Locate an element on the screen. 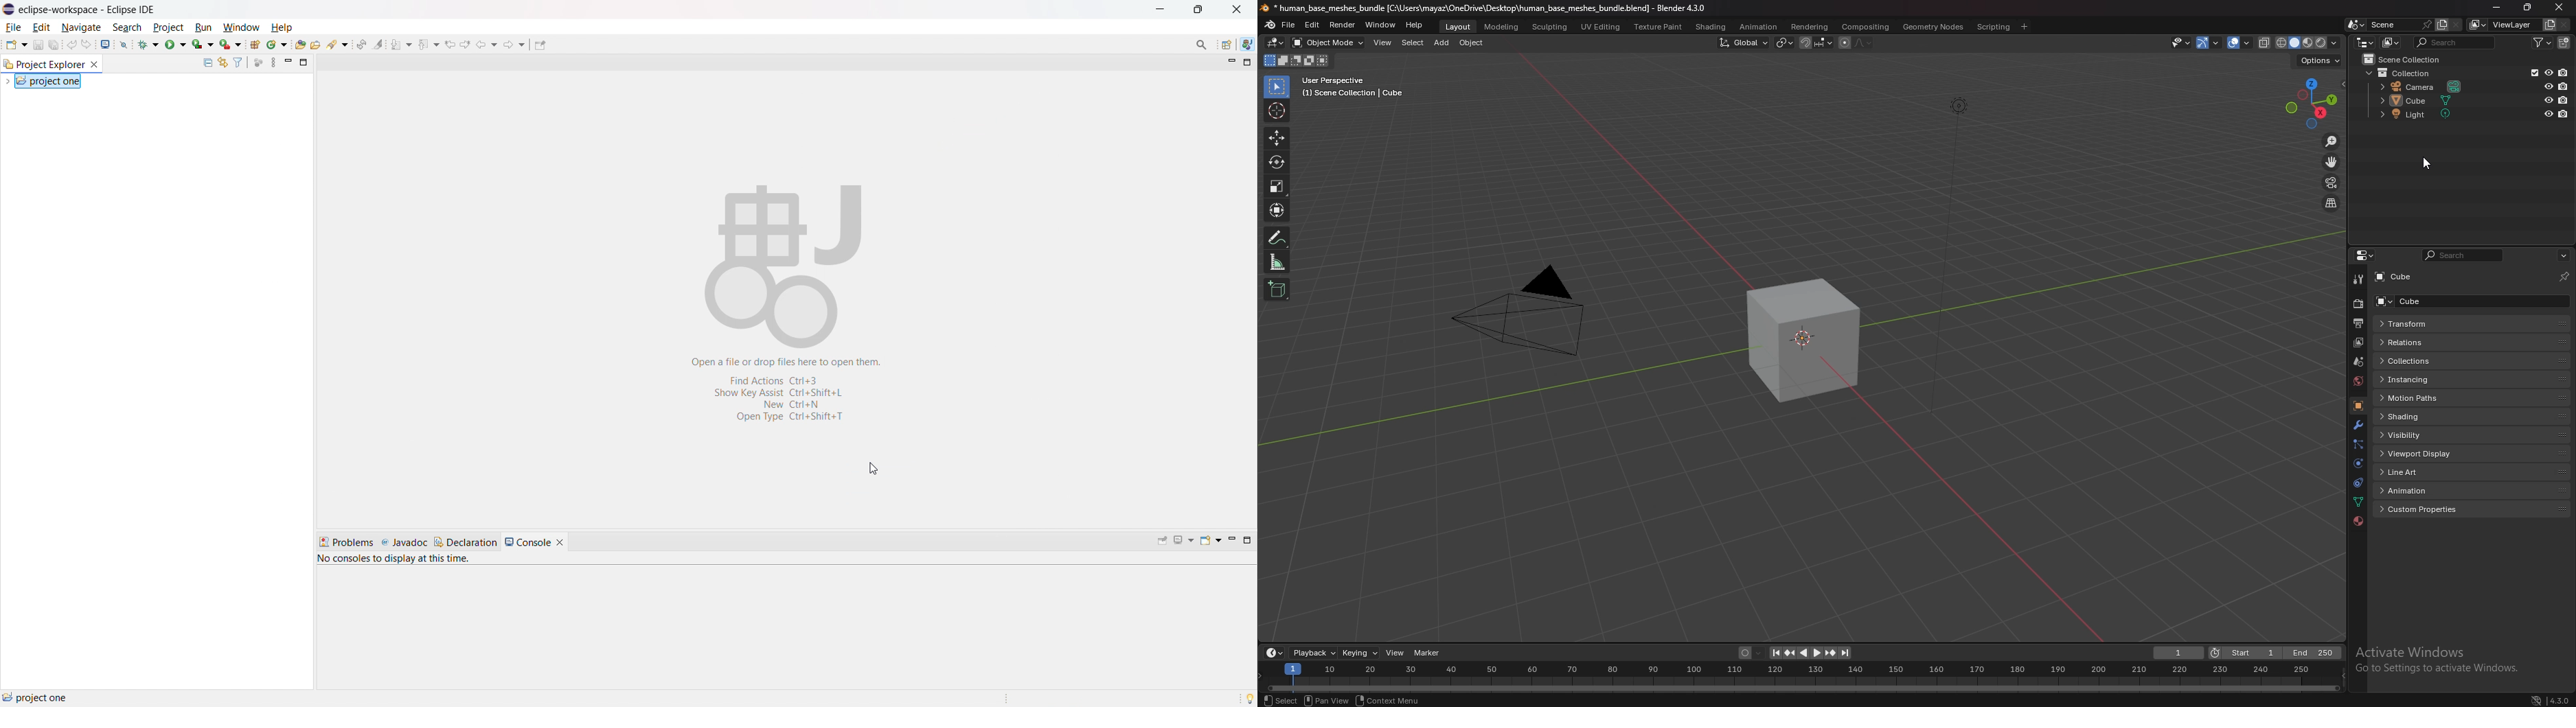  transform pivot point is located at coordinates (1785, 43).